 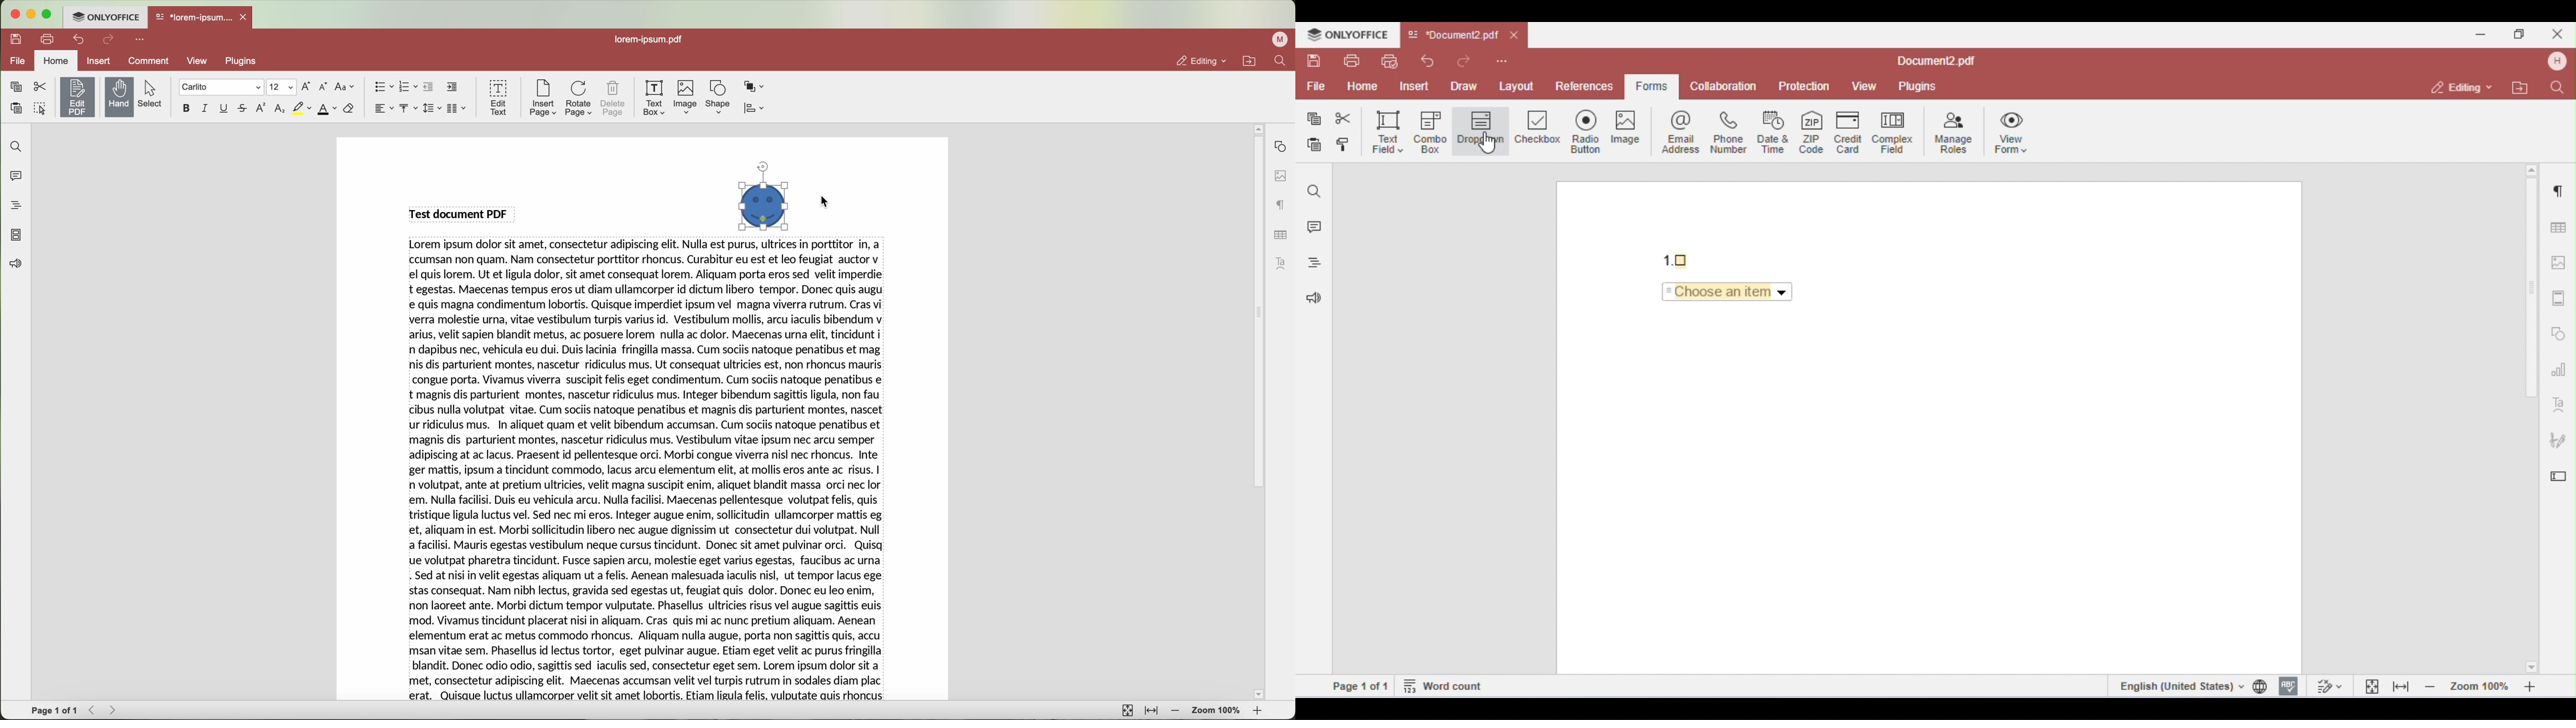 I want to click on strikethrough, so click(x=244, y=110).